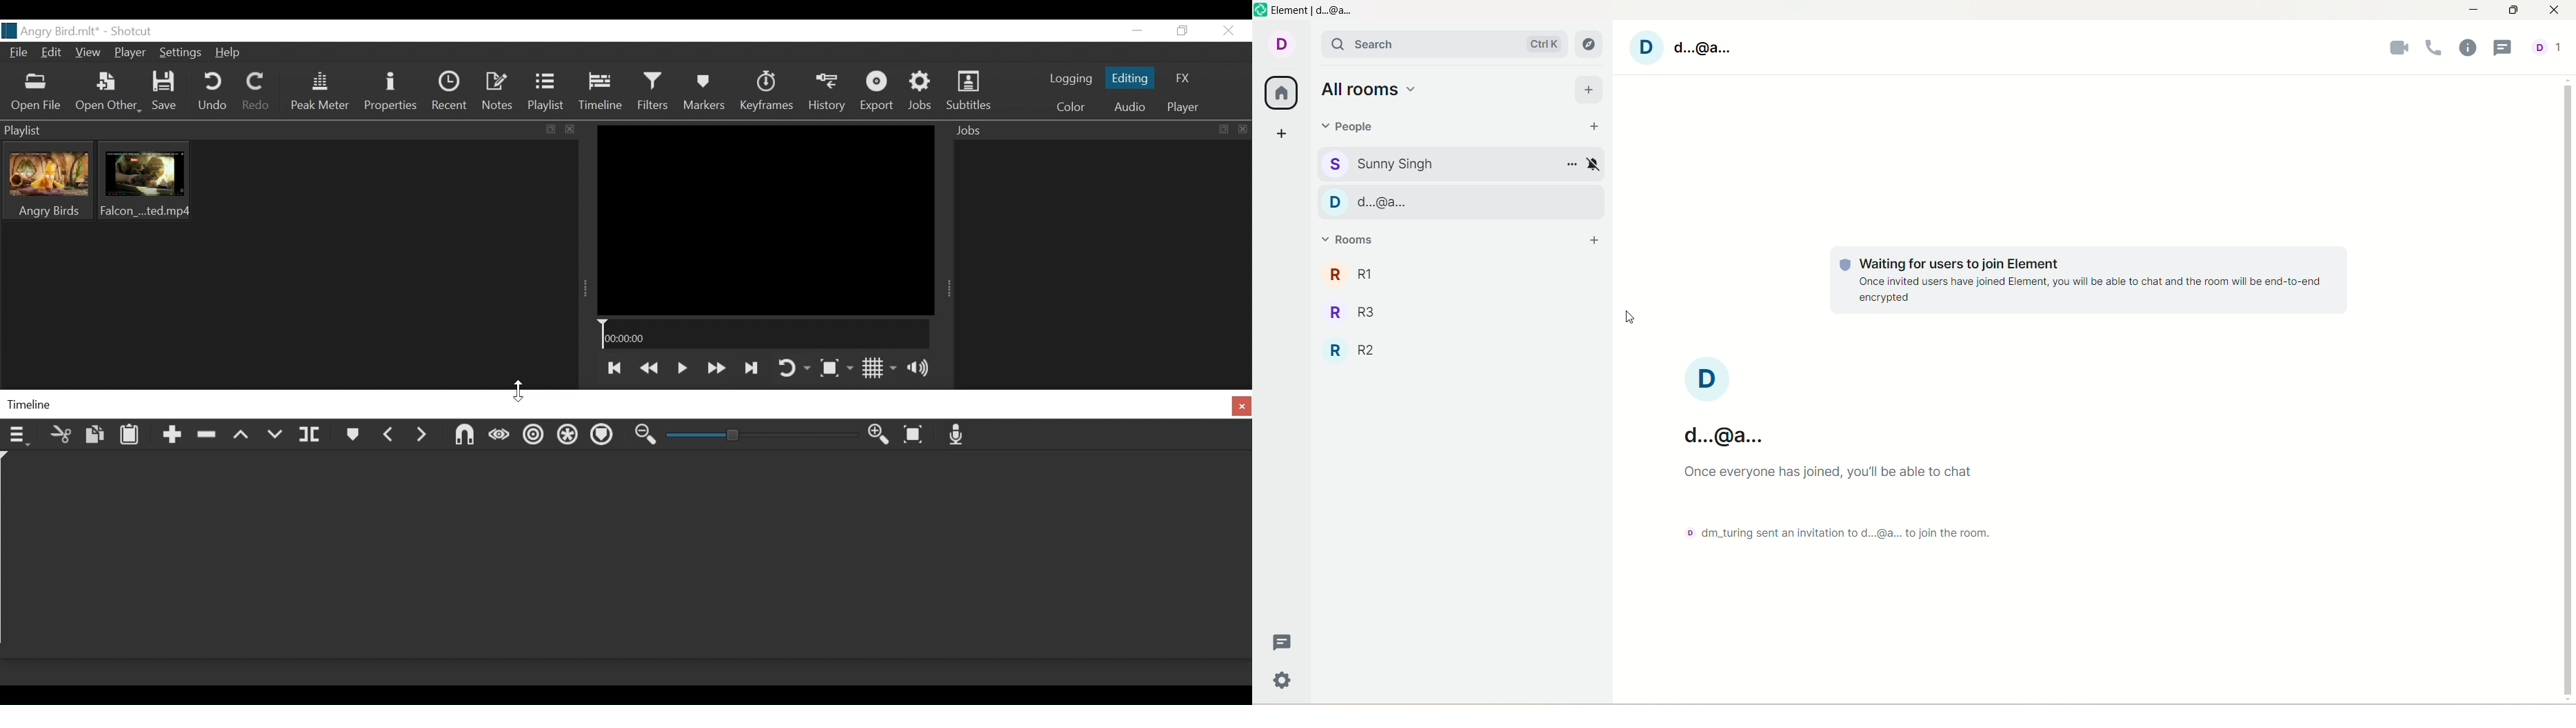 The height and width of the screenshot is (728, 2576). I want to click on Markers, so click(351, 436).